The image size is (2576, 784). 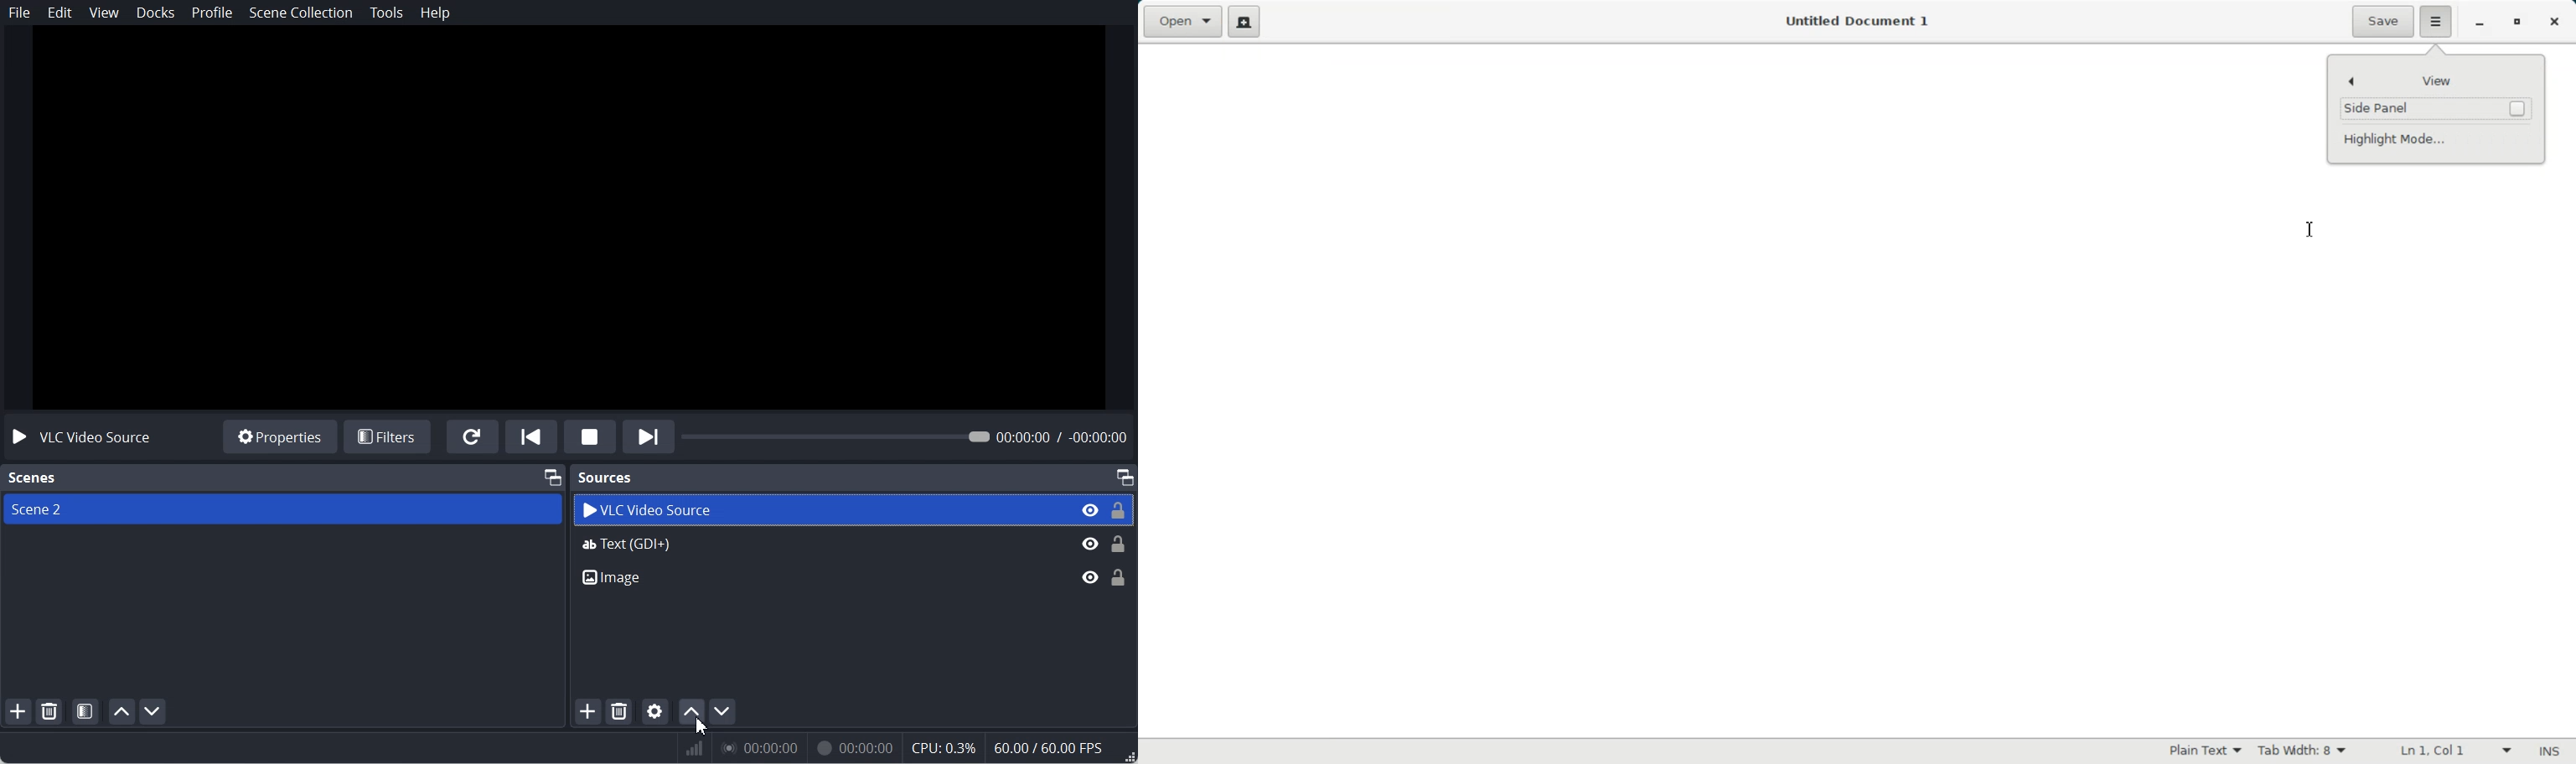 What do you see at coordinates (649, 436) in the screenshot?
I see `Next in Playlist` at bounding box center [649, 436].